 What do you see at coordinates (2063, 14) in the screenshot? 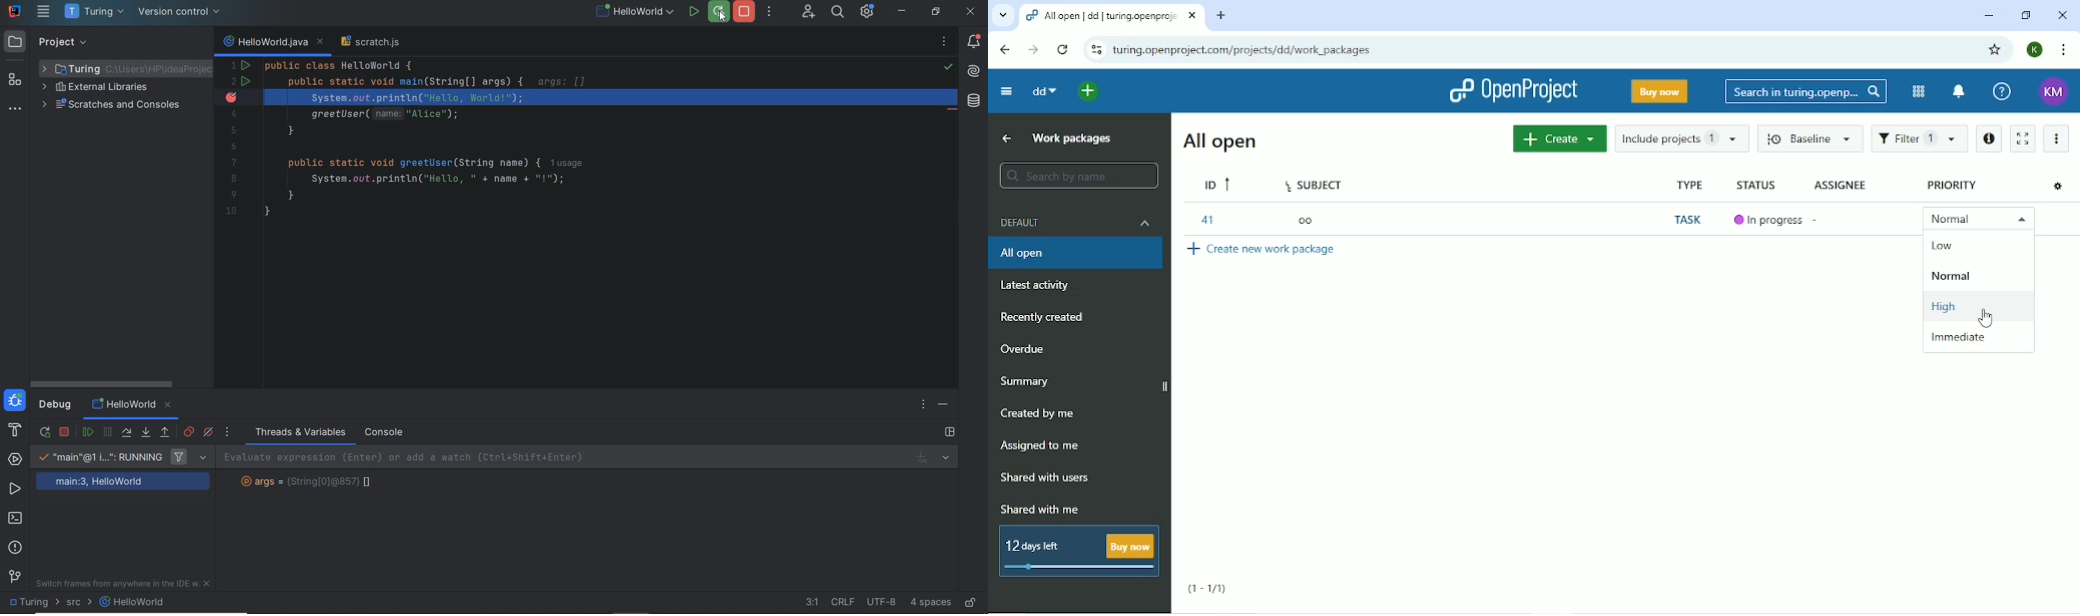
I see ` Close` at bounding box center [2063, 14].